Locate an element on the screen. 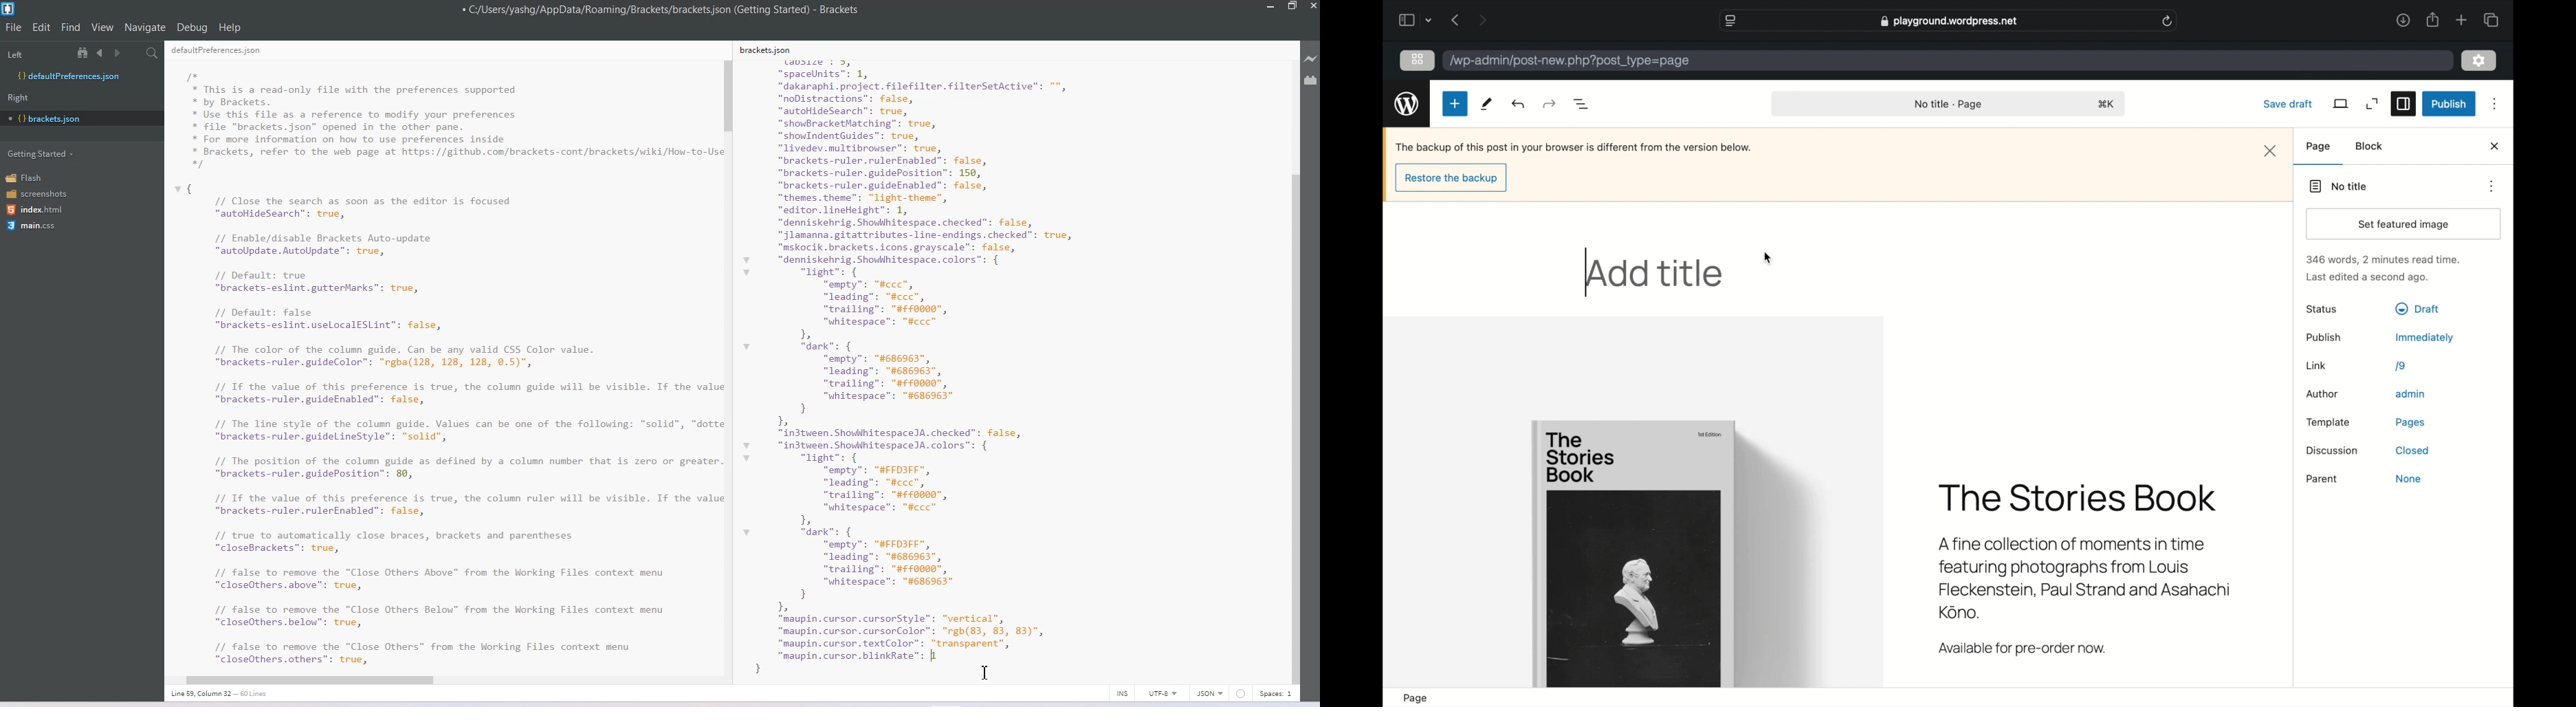 The image size is (2576, 728). Navigate Forward is located at coordinates (119, 54).